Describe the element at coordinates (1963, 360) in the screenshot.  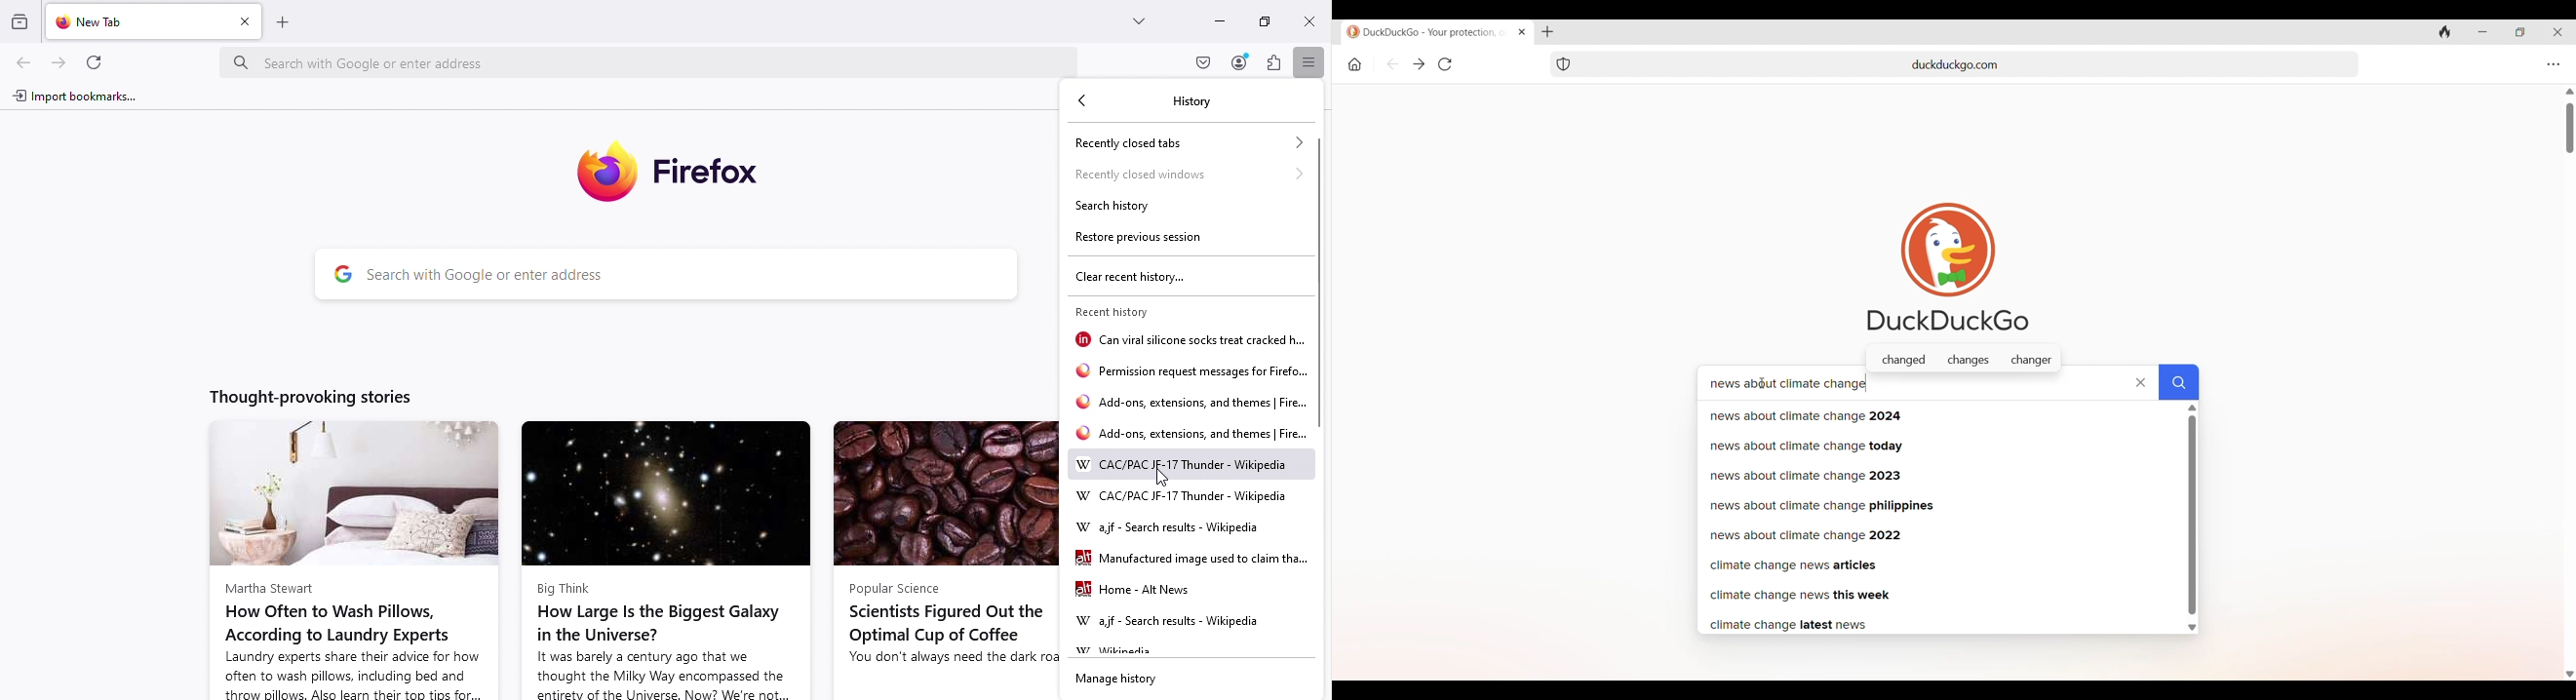
I see `Word suggestion` at that location.